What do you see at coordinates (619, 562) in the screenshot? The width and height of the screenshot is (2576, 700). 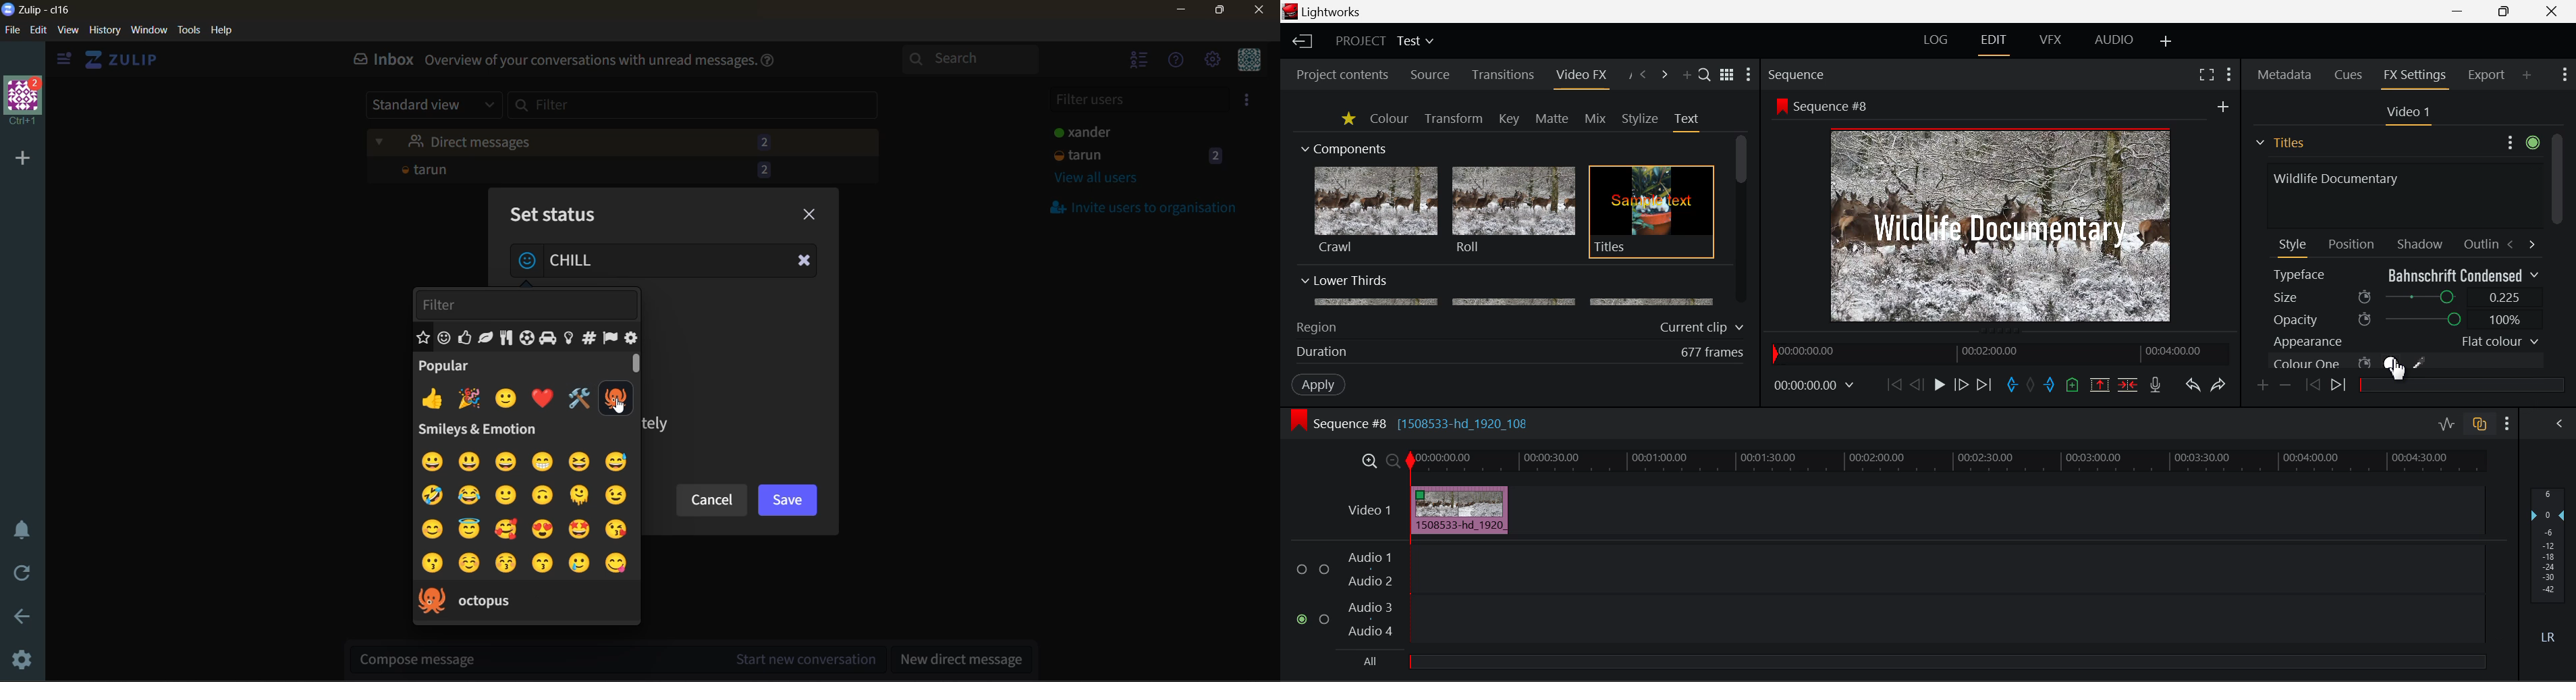 I see `emoji` at bounding box center [619, 562].